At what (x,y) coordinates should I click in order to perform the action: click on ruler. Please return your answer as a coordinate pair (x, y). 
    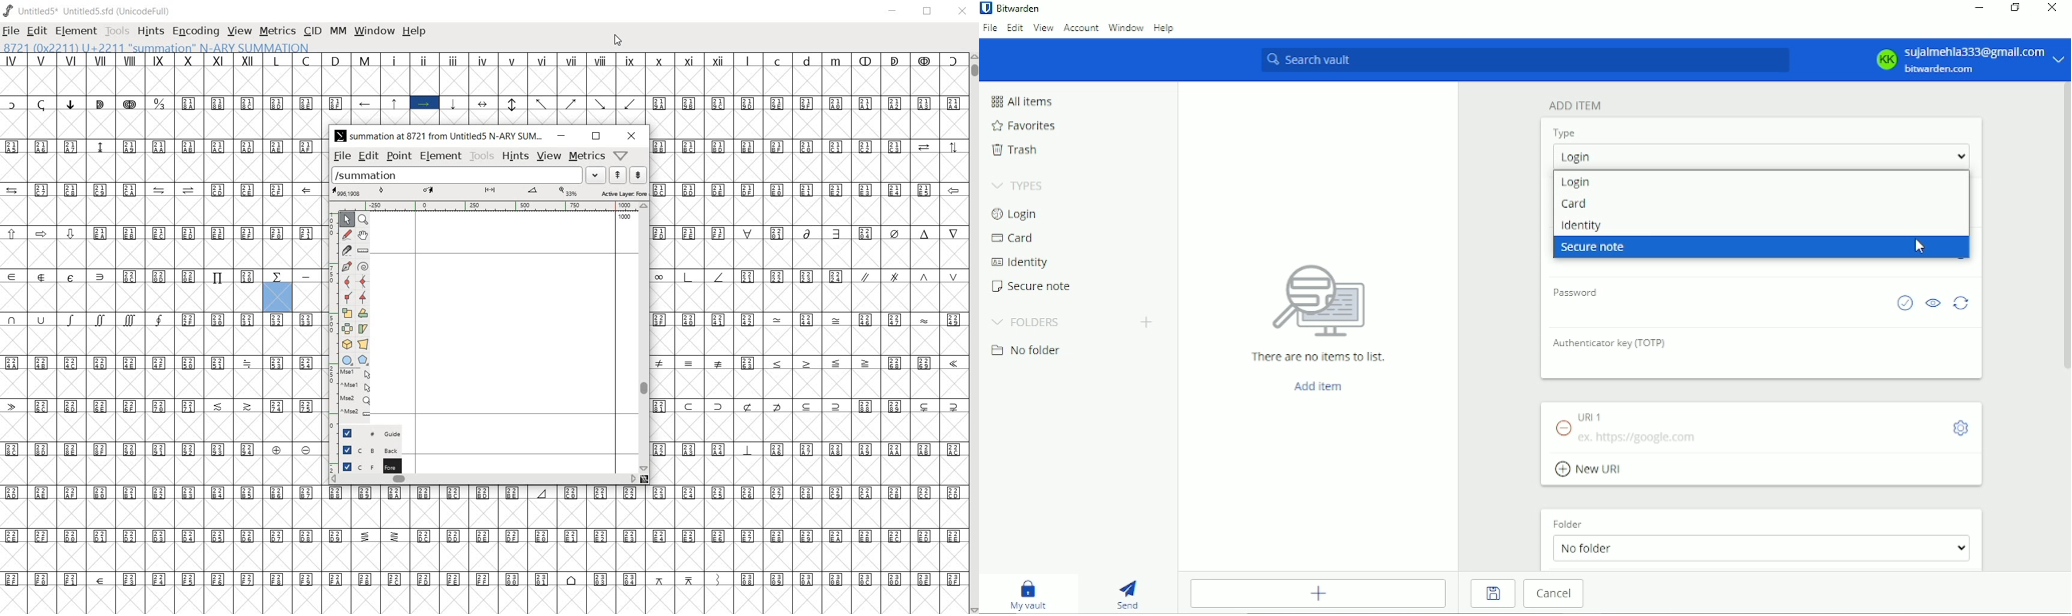
    Looking at the image, I should click on (500, 205).